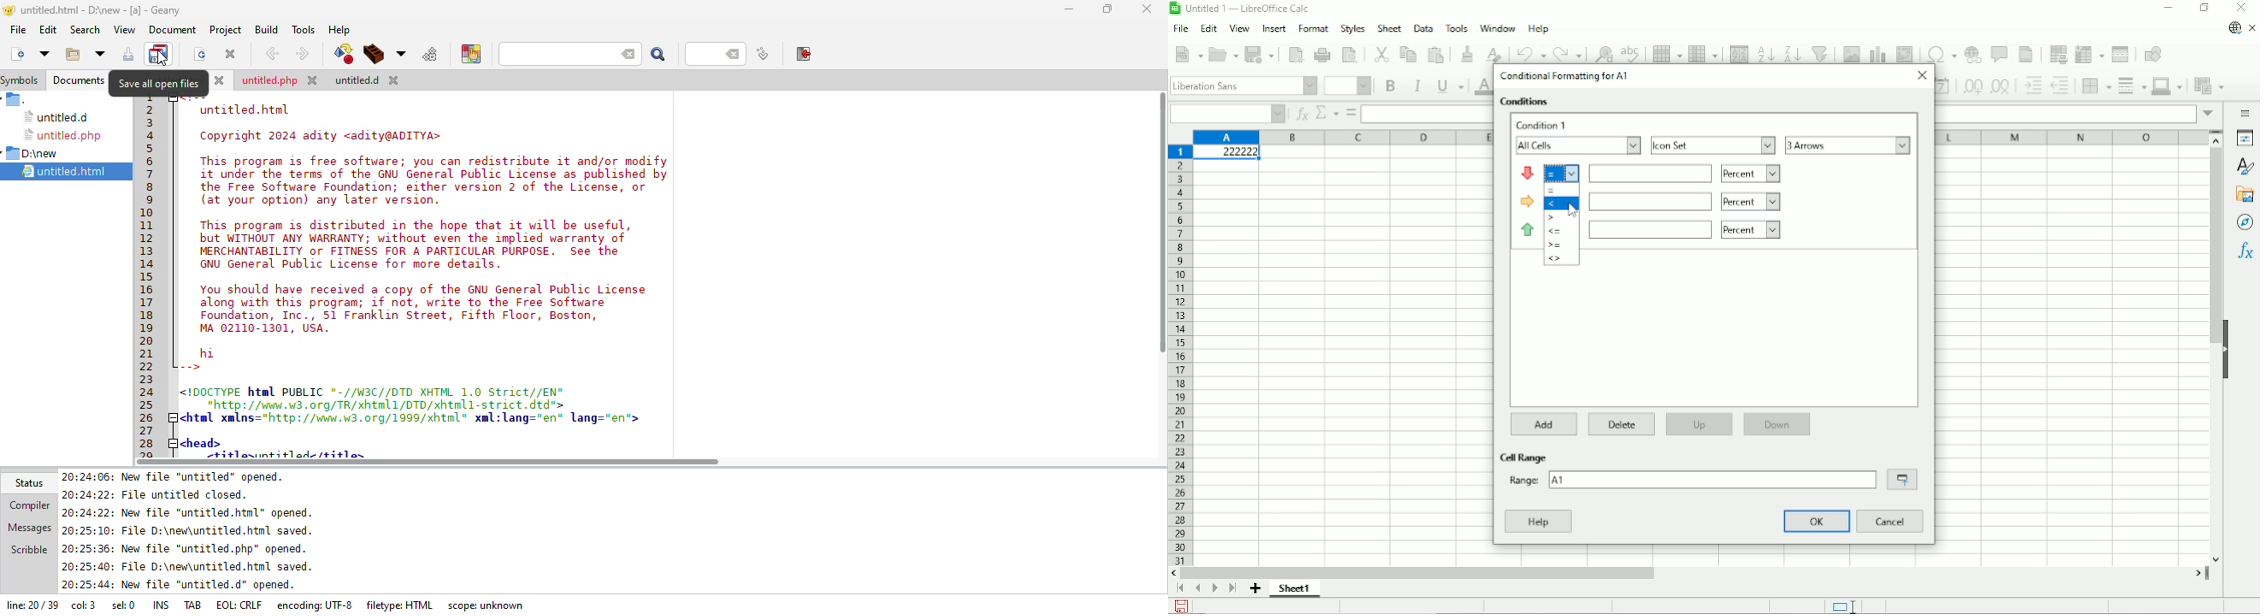 The height and width of the screenshot is (616, 2268). I want to click on Borders, so click(2096, 85).